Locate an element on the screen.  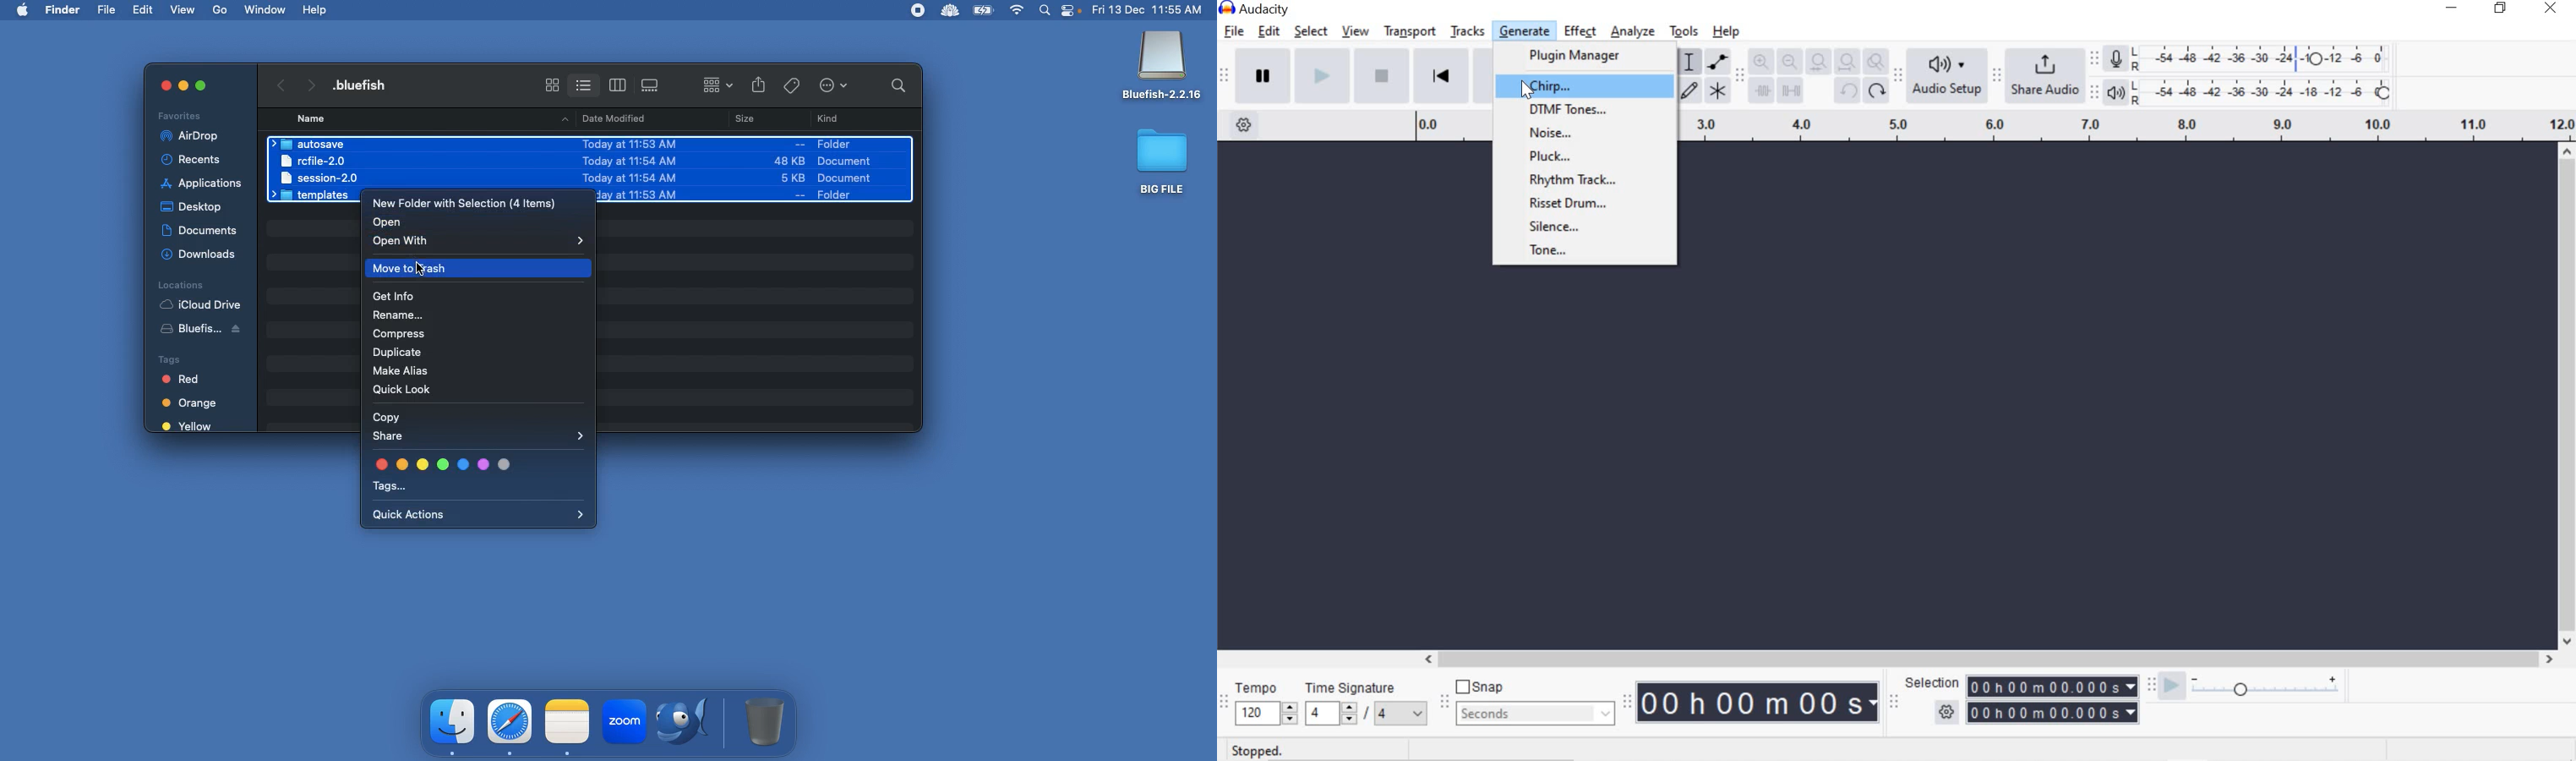
Snapping Toolbar is located at coordinates (1446, 703).